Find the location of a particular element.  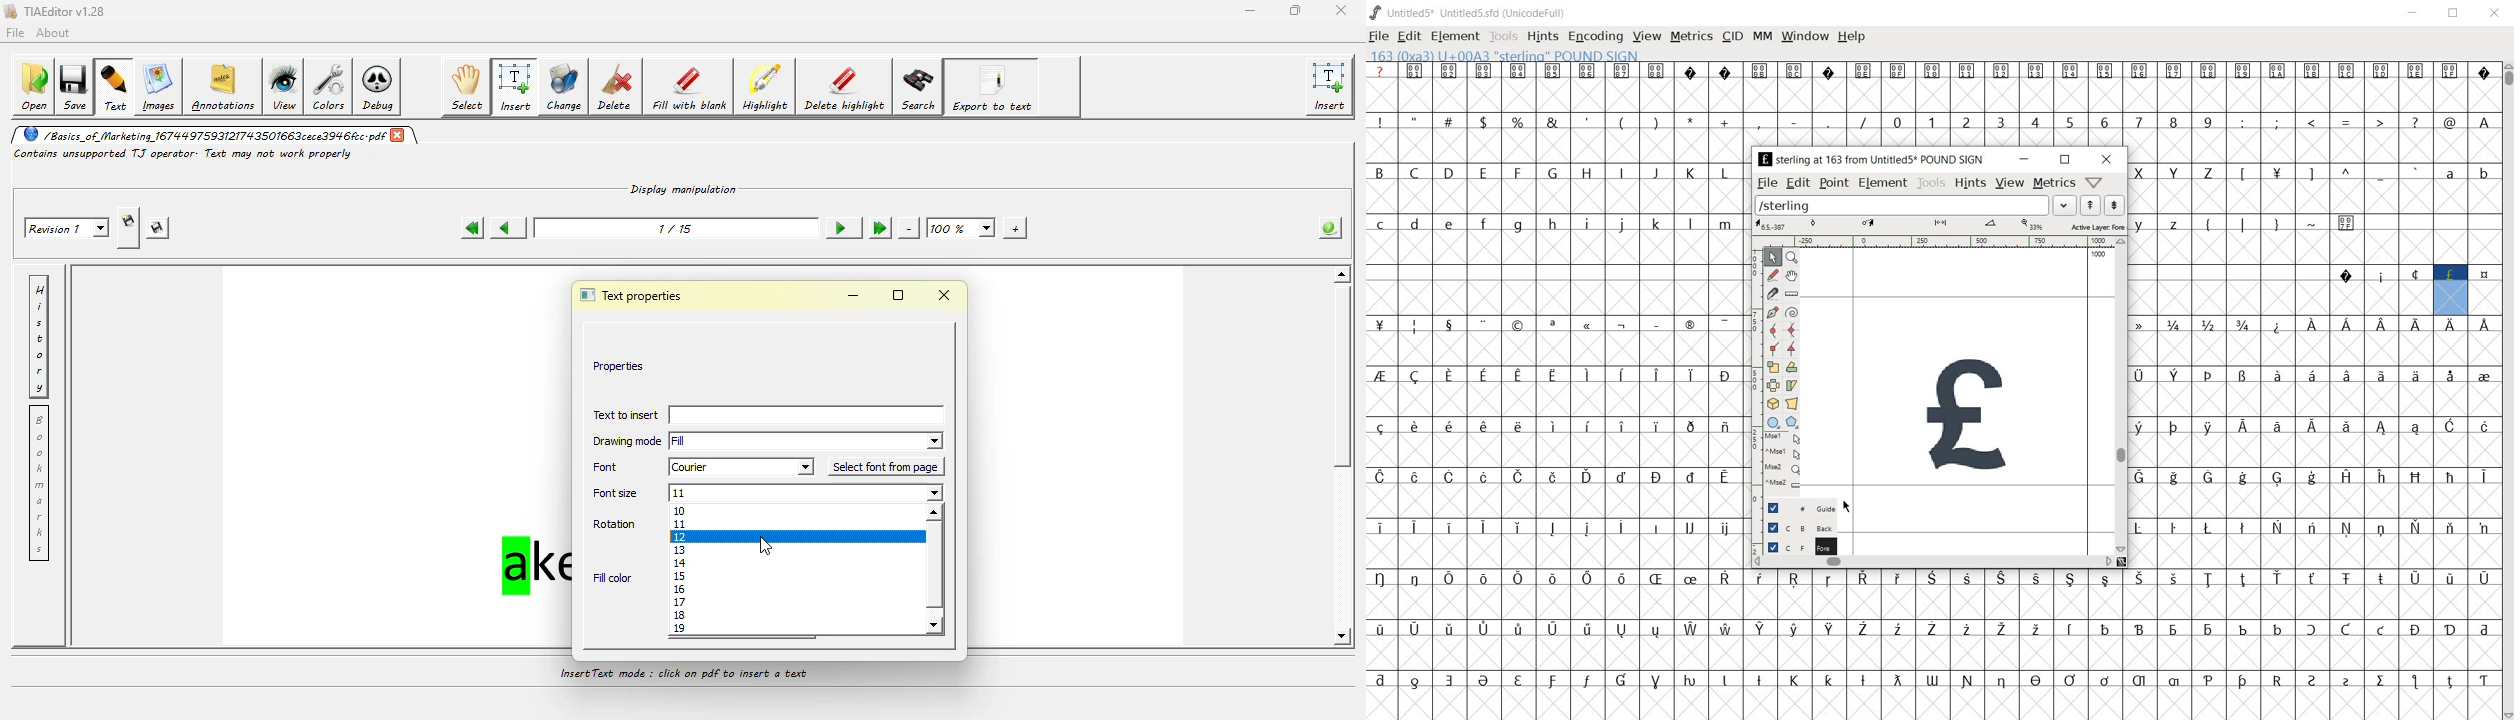

Symbol is located at coordinates (2242, 377).